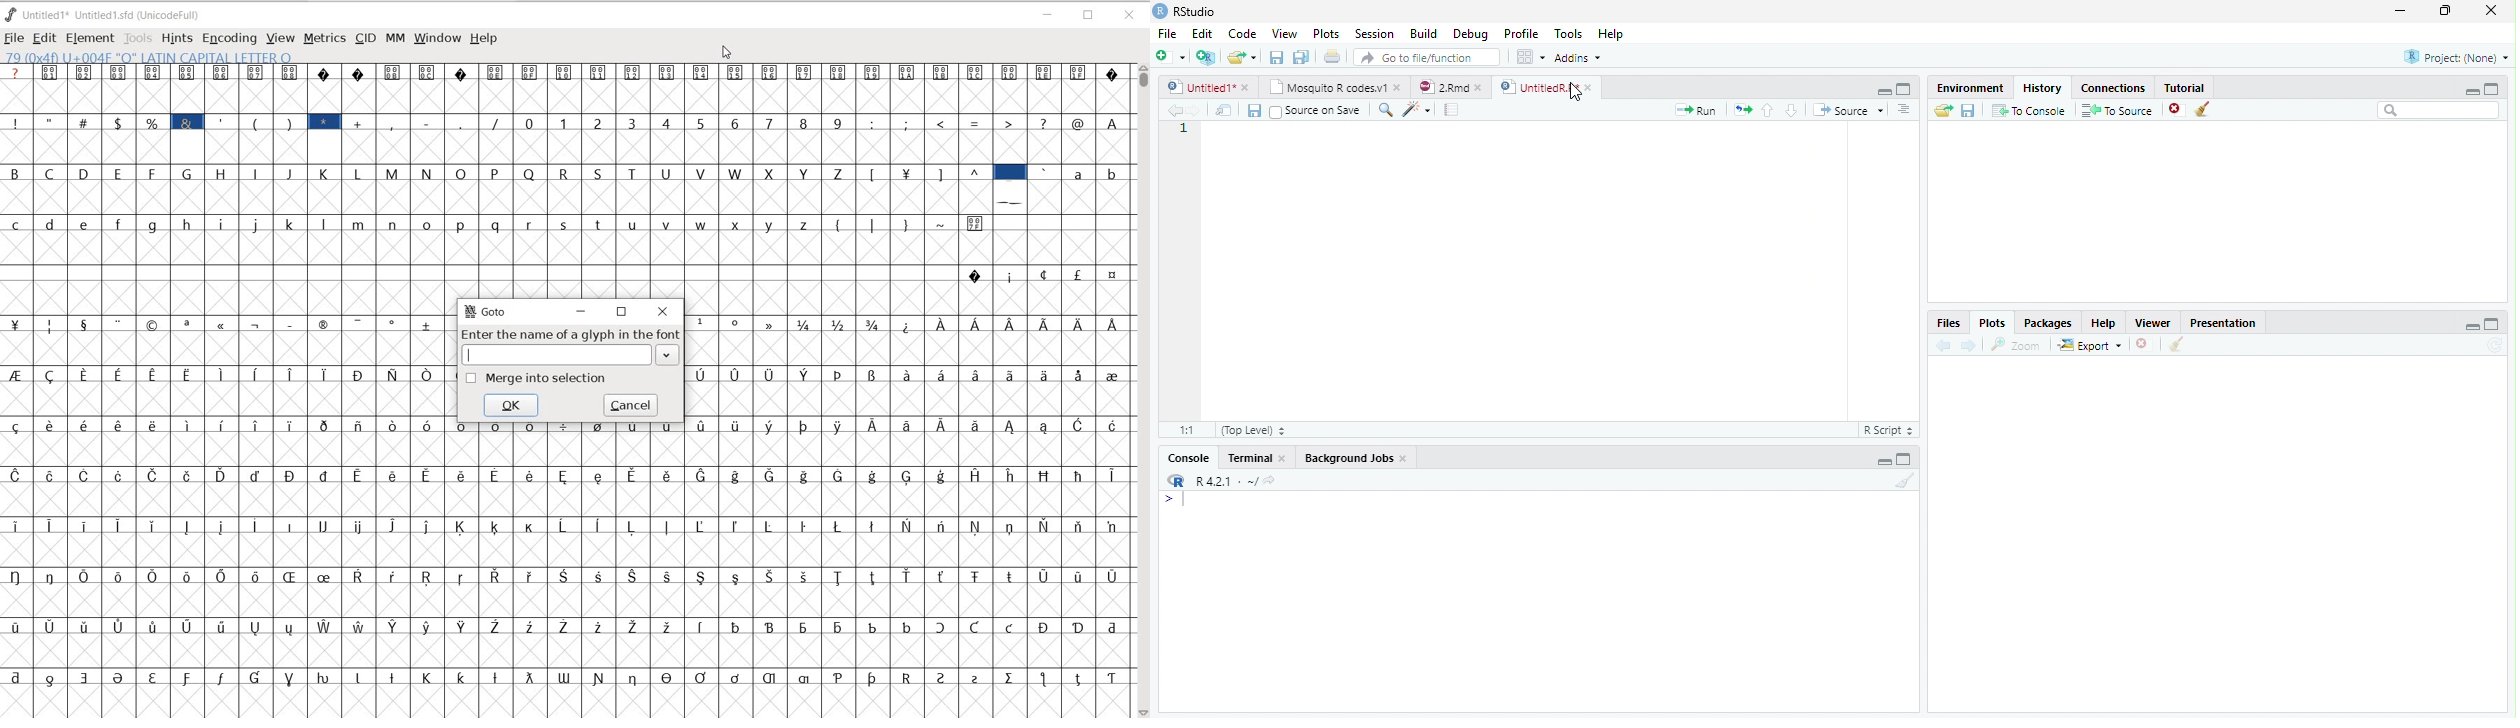  What do you see at coordinates (564, 179) in the screenshot?
I see `GLYPHY CHARACTERS & NUMBERS` at bounding box center [564, 179].